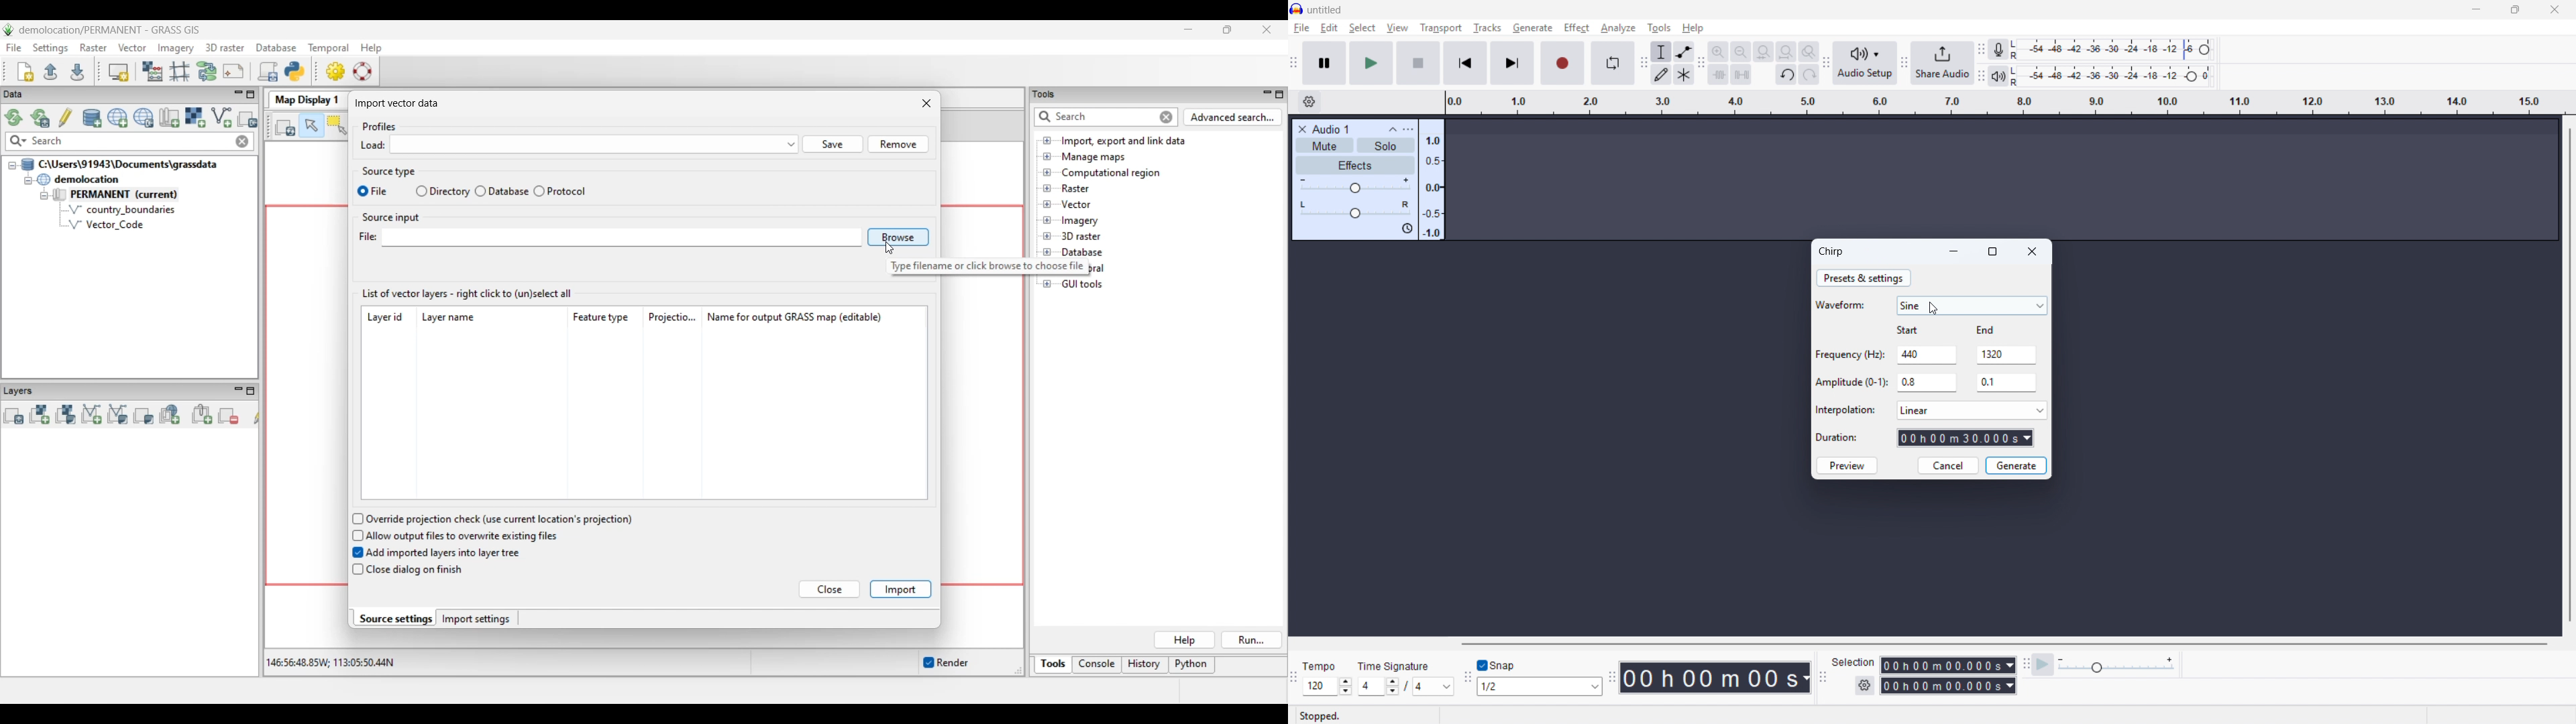 The height and width of the screenshot is (728, 2576). What do you see at coordinates (1847, 465) in the screenshot?
I see `Preview ` at bounding box center [1847, 465].